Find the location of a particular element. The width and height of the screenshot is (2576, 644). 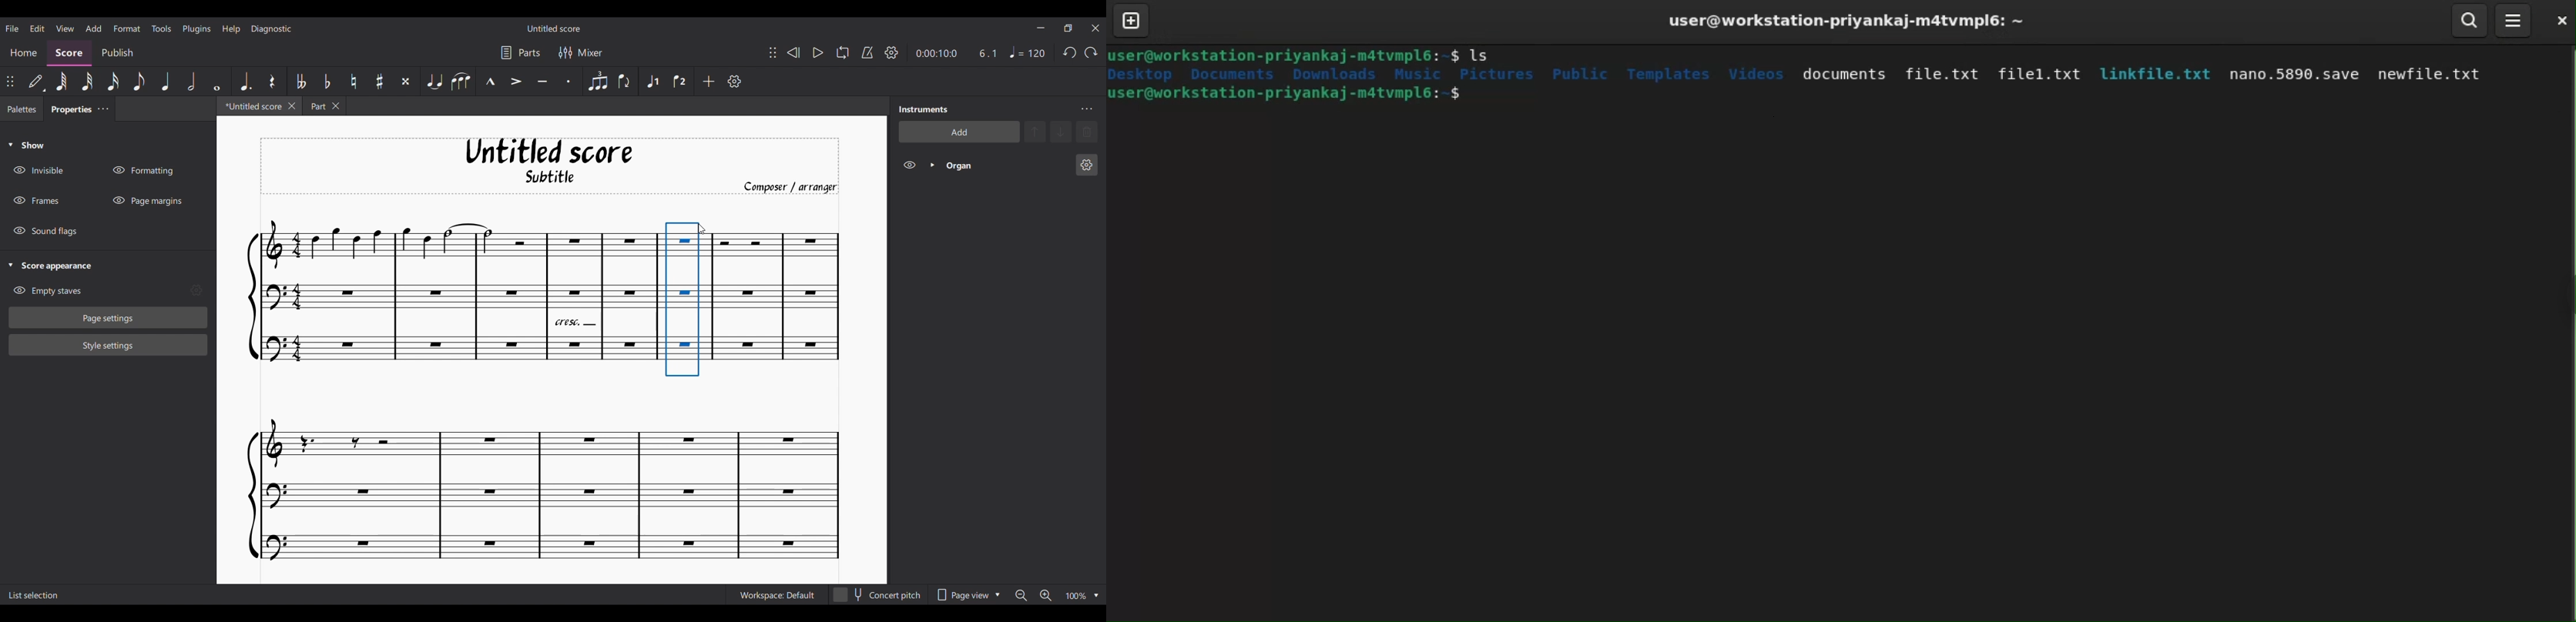

user@workstation-priyankaj-m4tvmpl6: $ is located at coordinates (1284, 54).